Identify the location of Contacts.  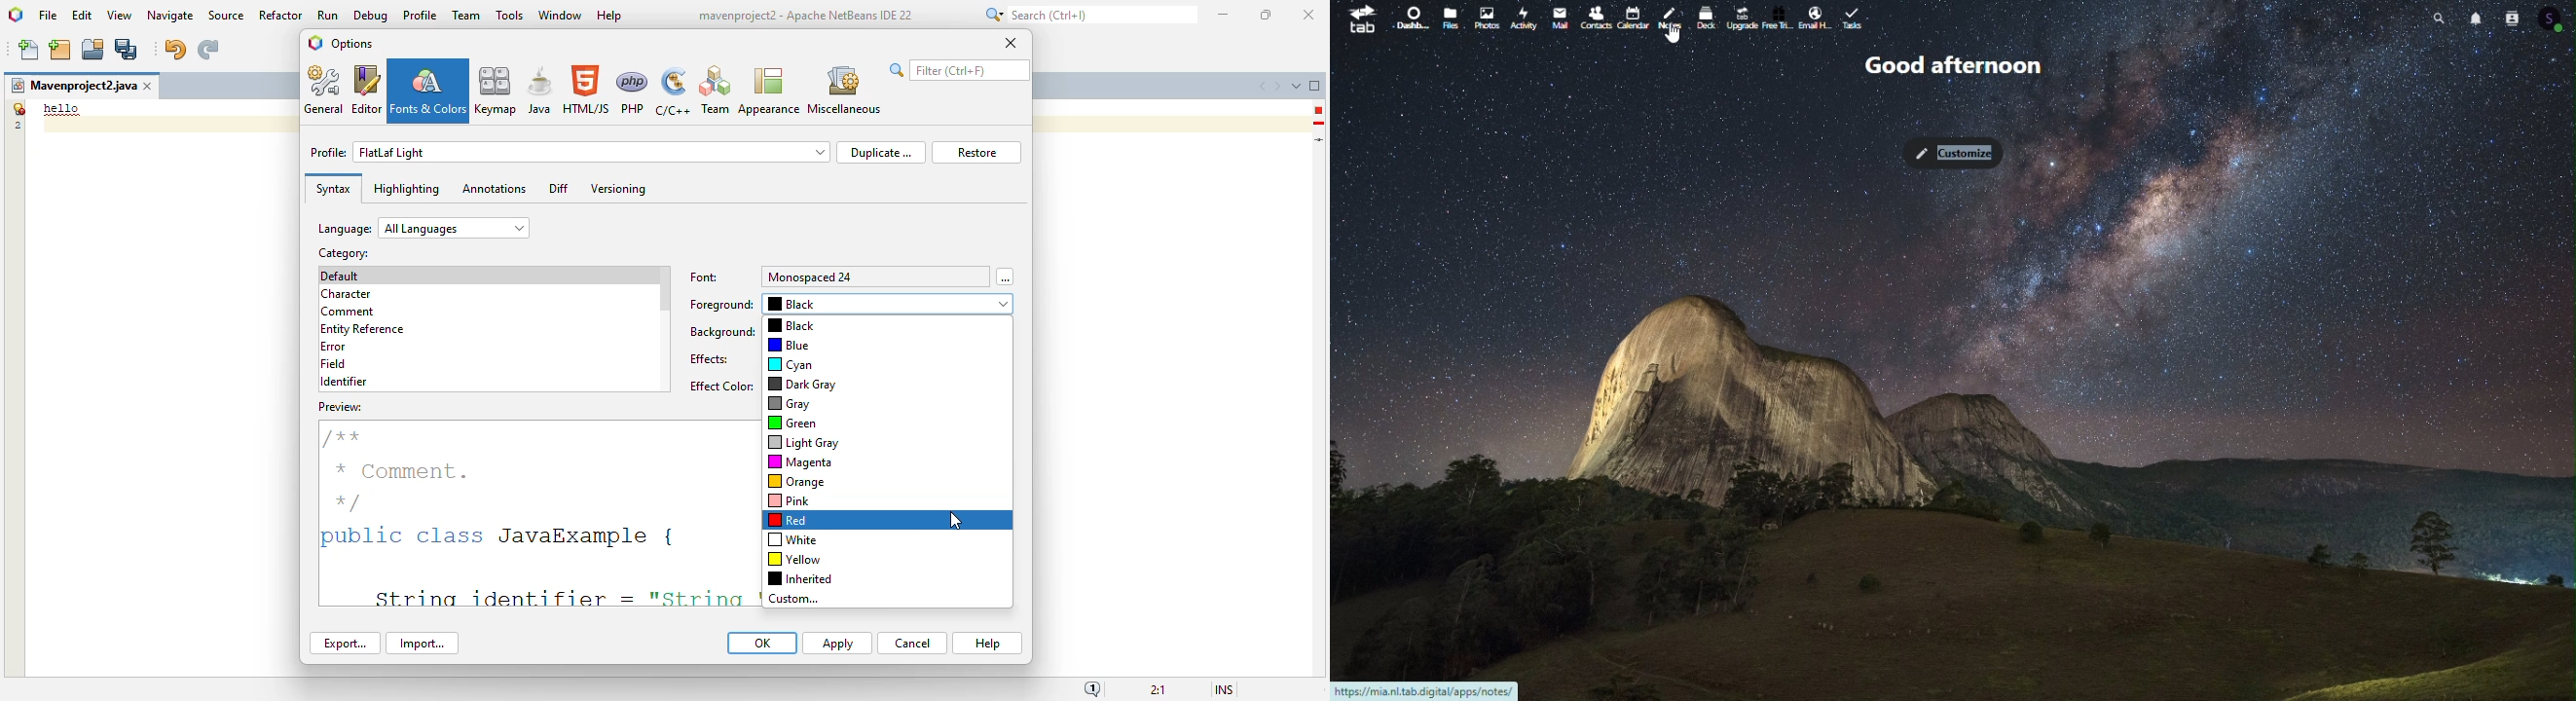
(1591, 16).